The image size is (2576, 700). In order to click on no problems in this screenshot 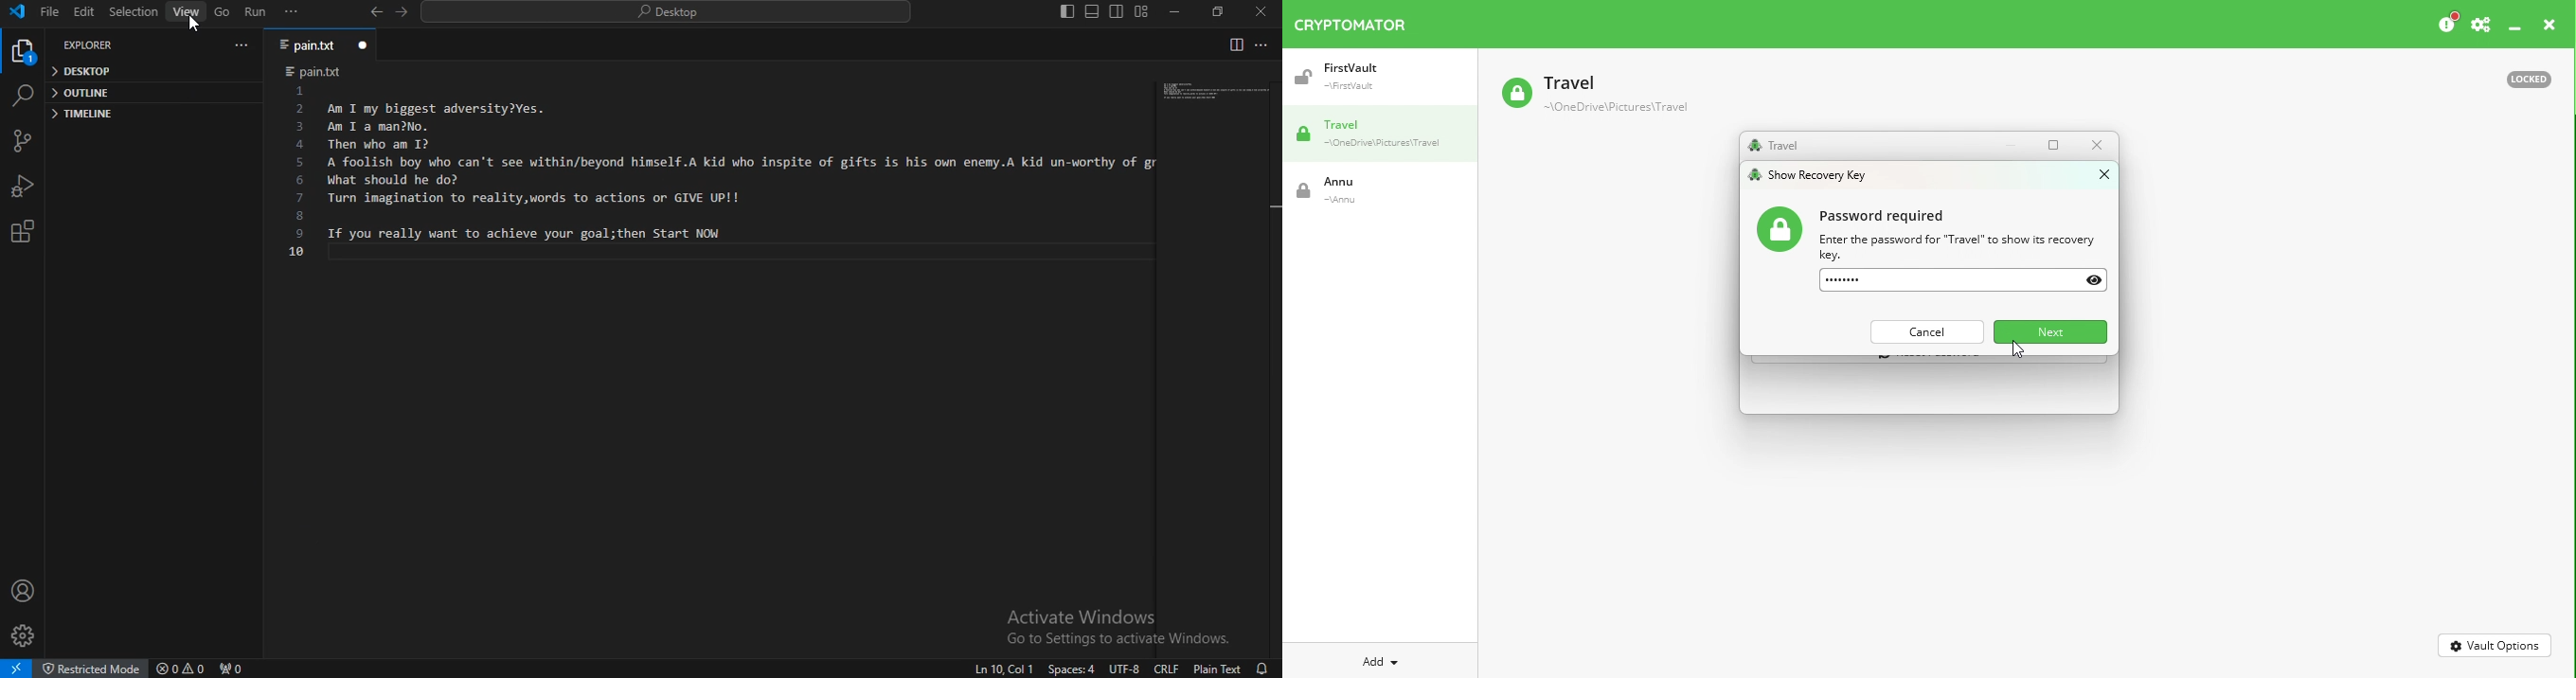, I will do `click(179, 669)`.